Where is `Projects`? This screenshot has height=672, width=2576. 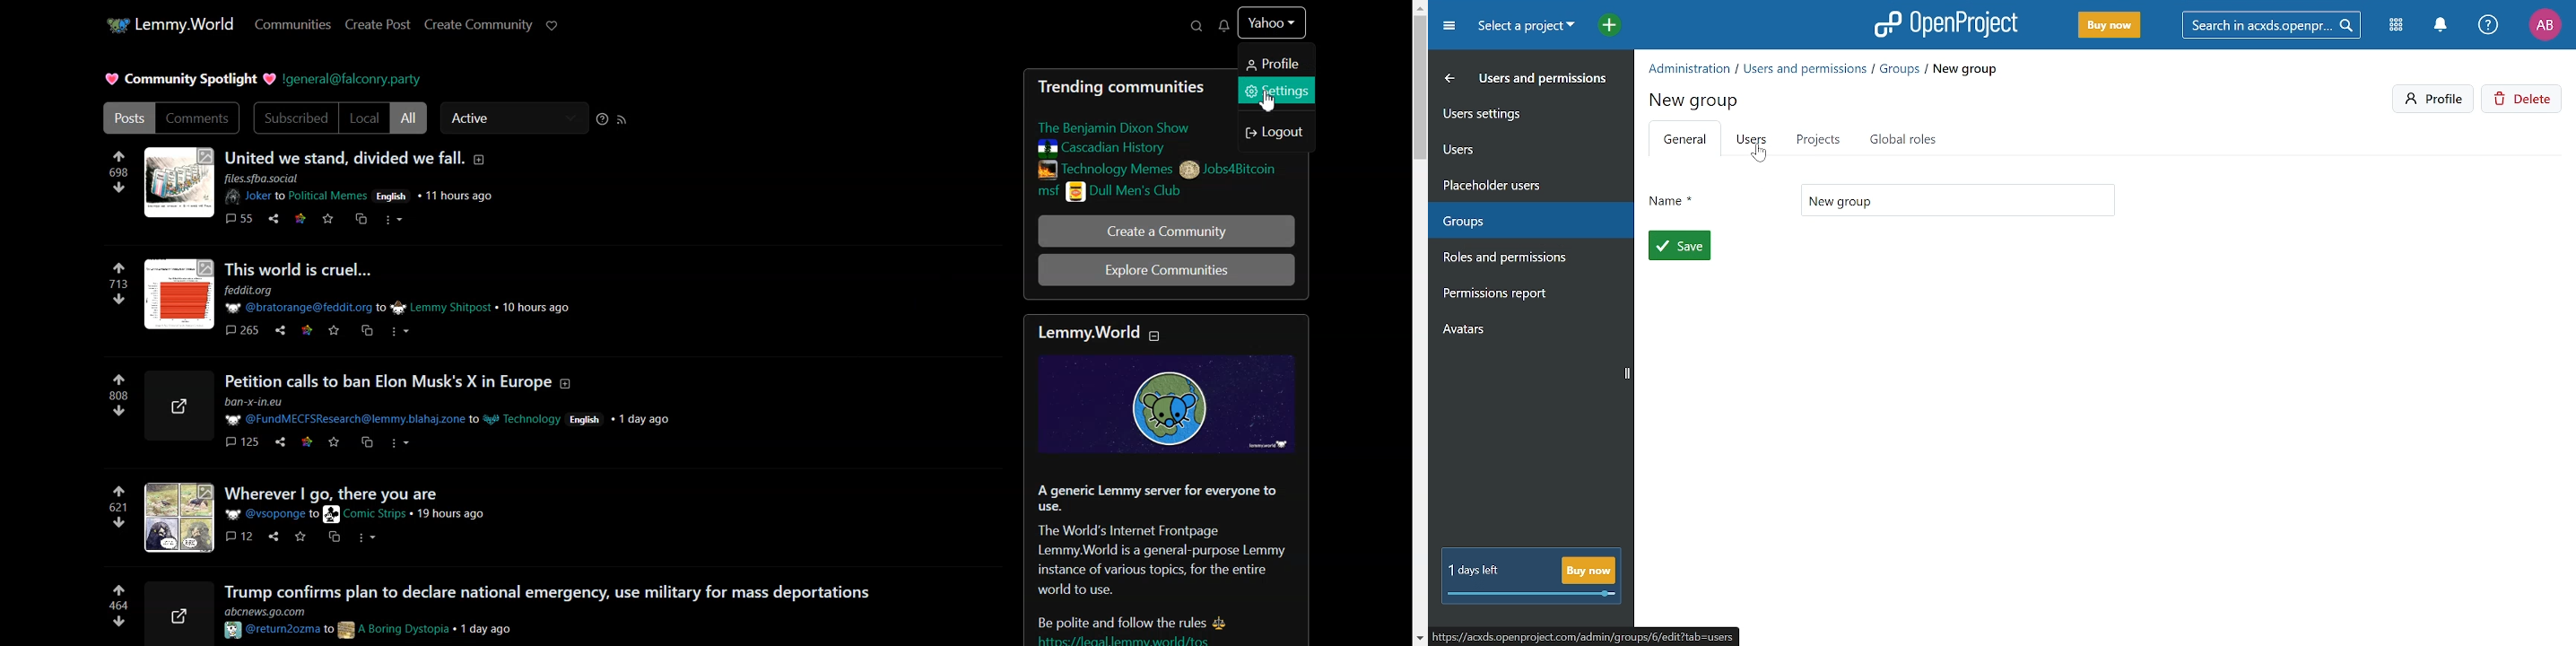 Projects is located at coordinates (1817, 139).